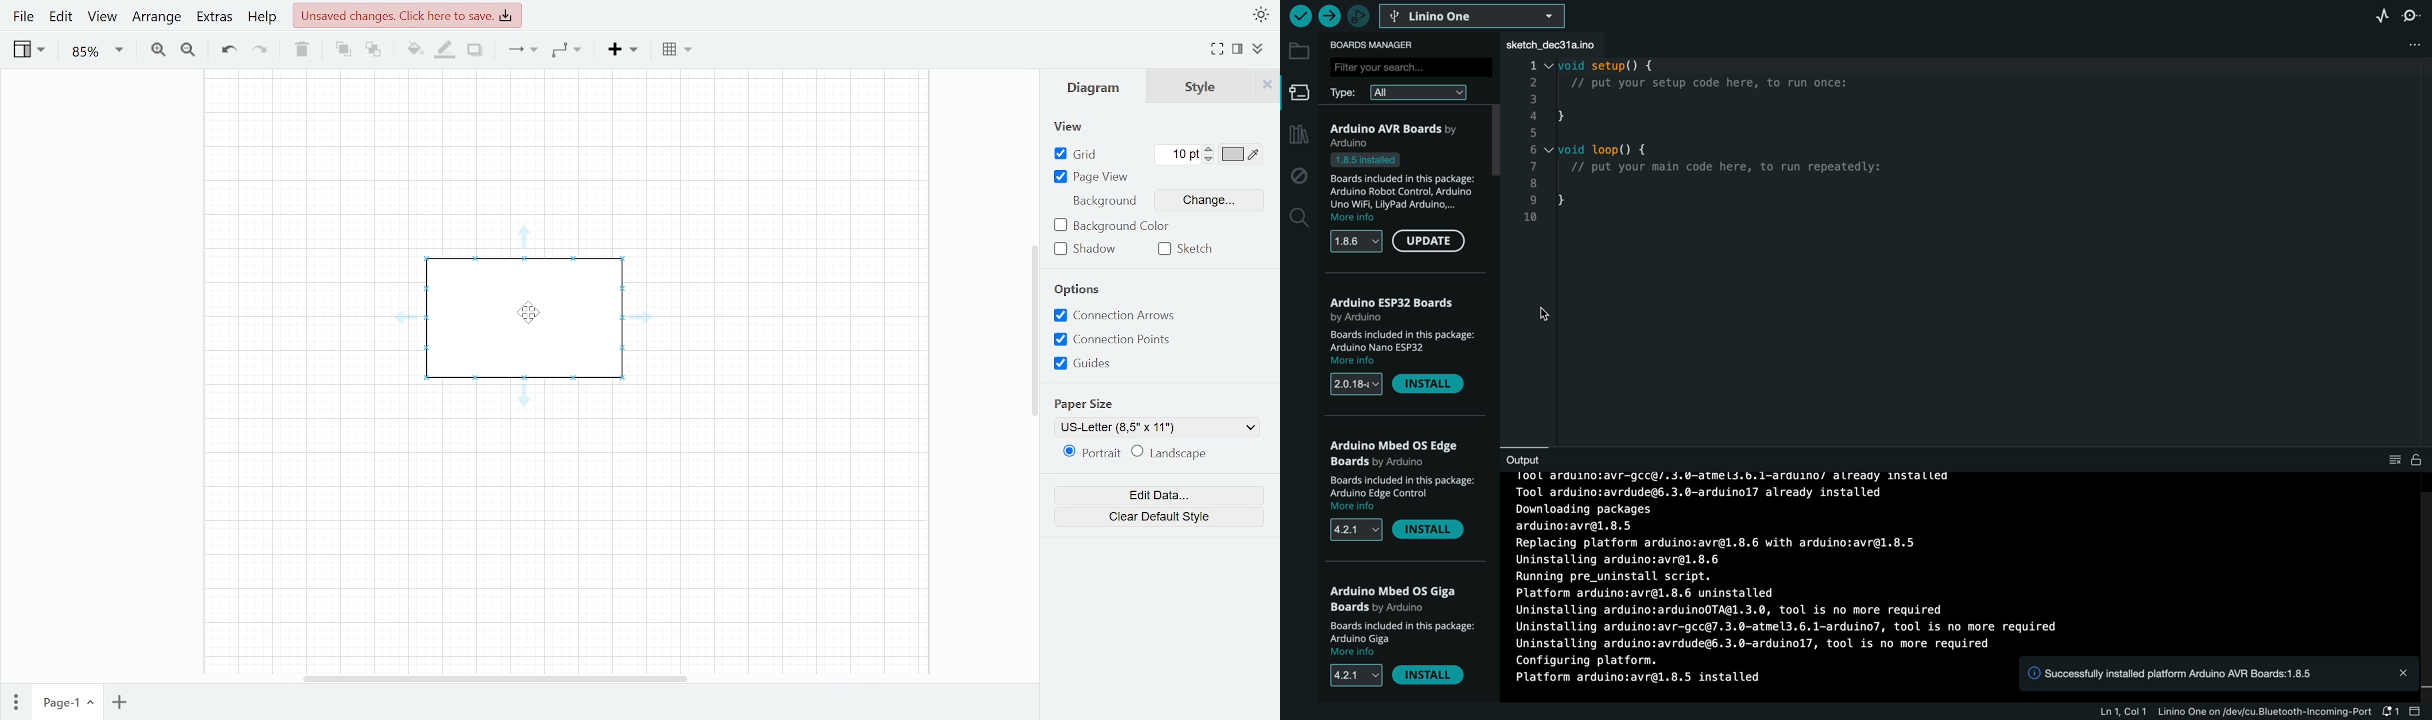 Image resolution: width=2436 pixels, height=728 pixels. I want to click on Text, so click(1635, 679).